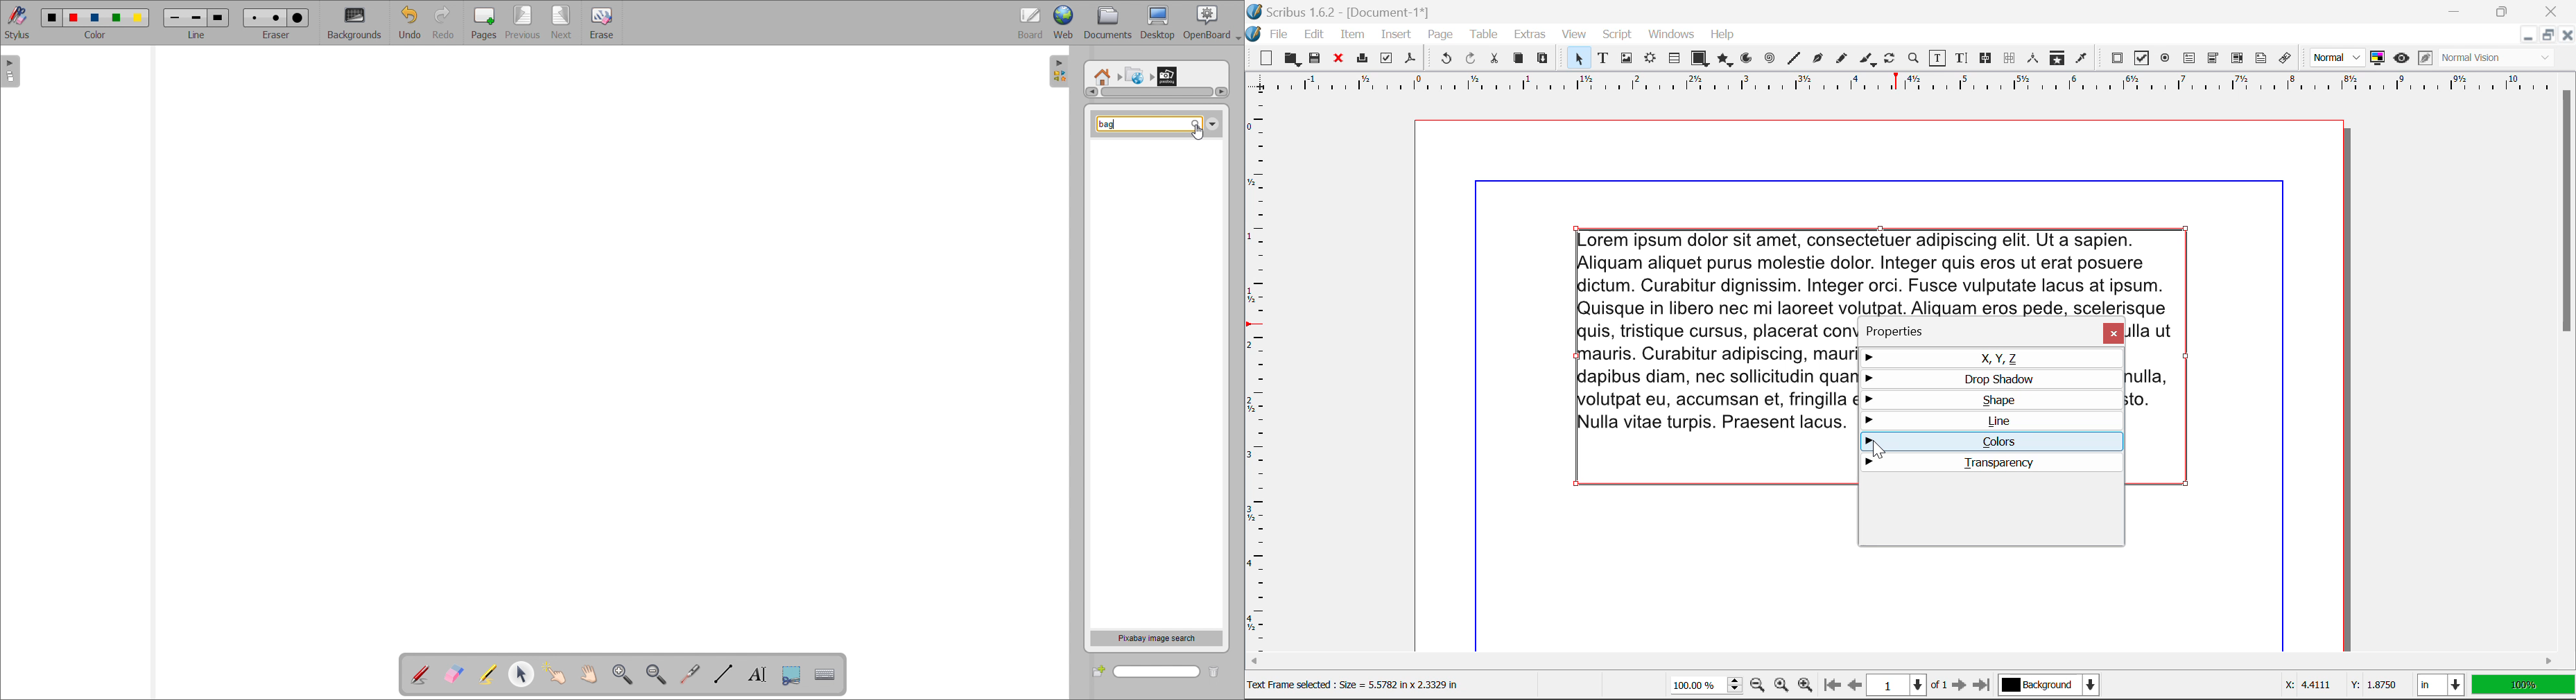  Describe the element at coordinates (1440, 35) in the screenshot. I see `Page` at that location.